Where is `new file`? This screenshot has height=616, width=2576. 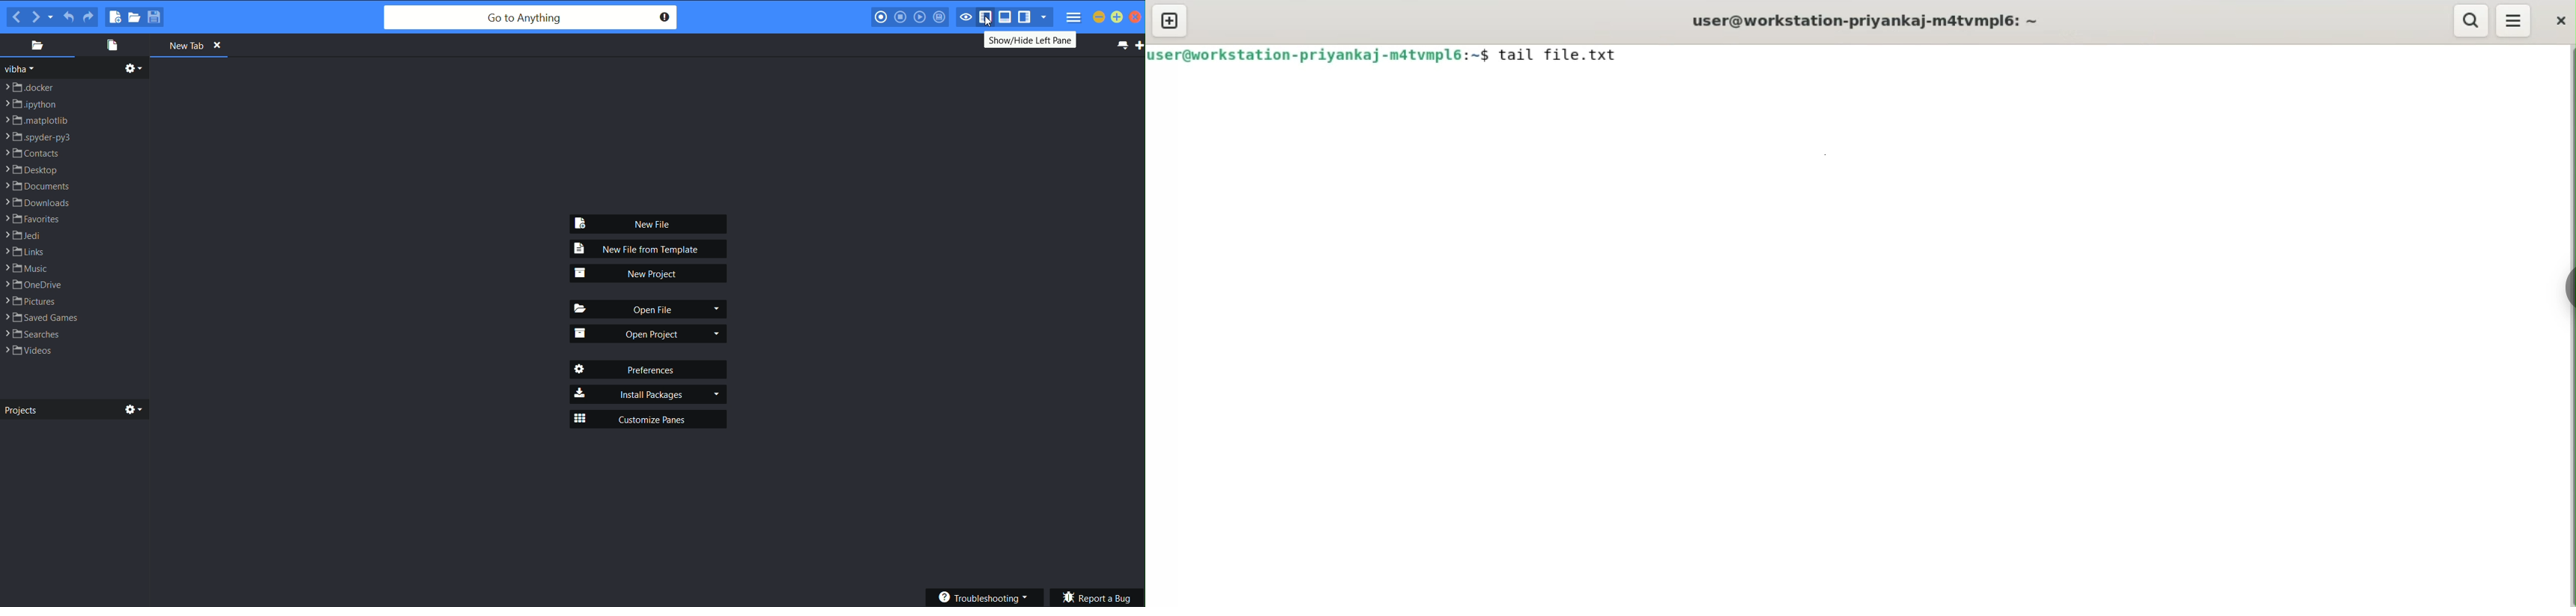
new file is located at coordinates (651, 223).